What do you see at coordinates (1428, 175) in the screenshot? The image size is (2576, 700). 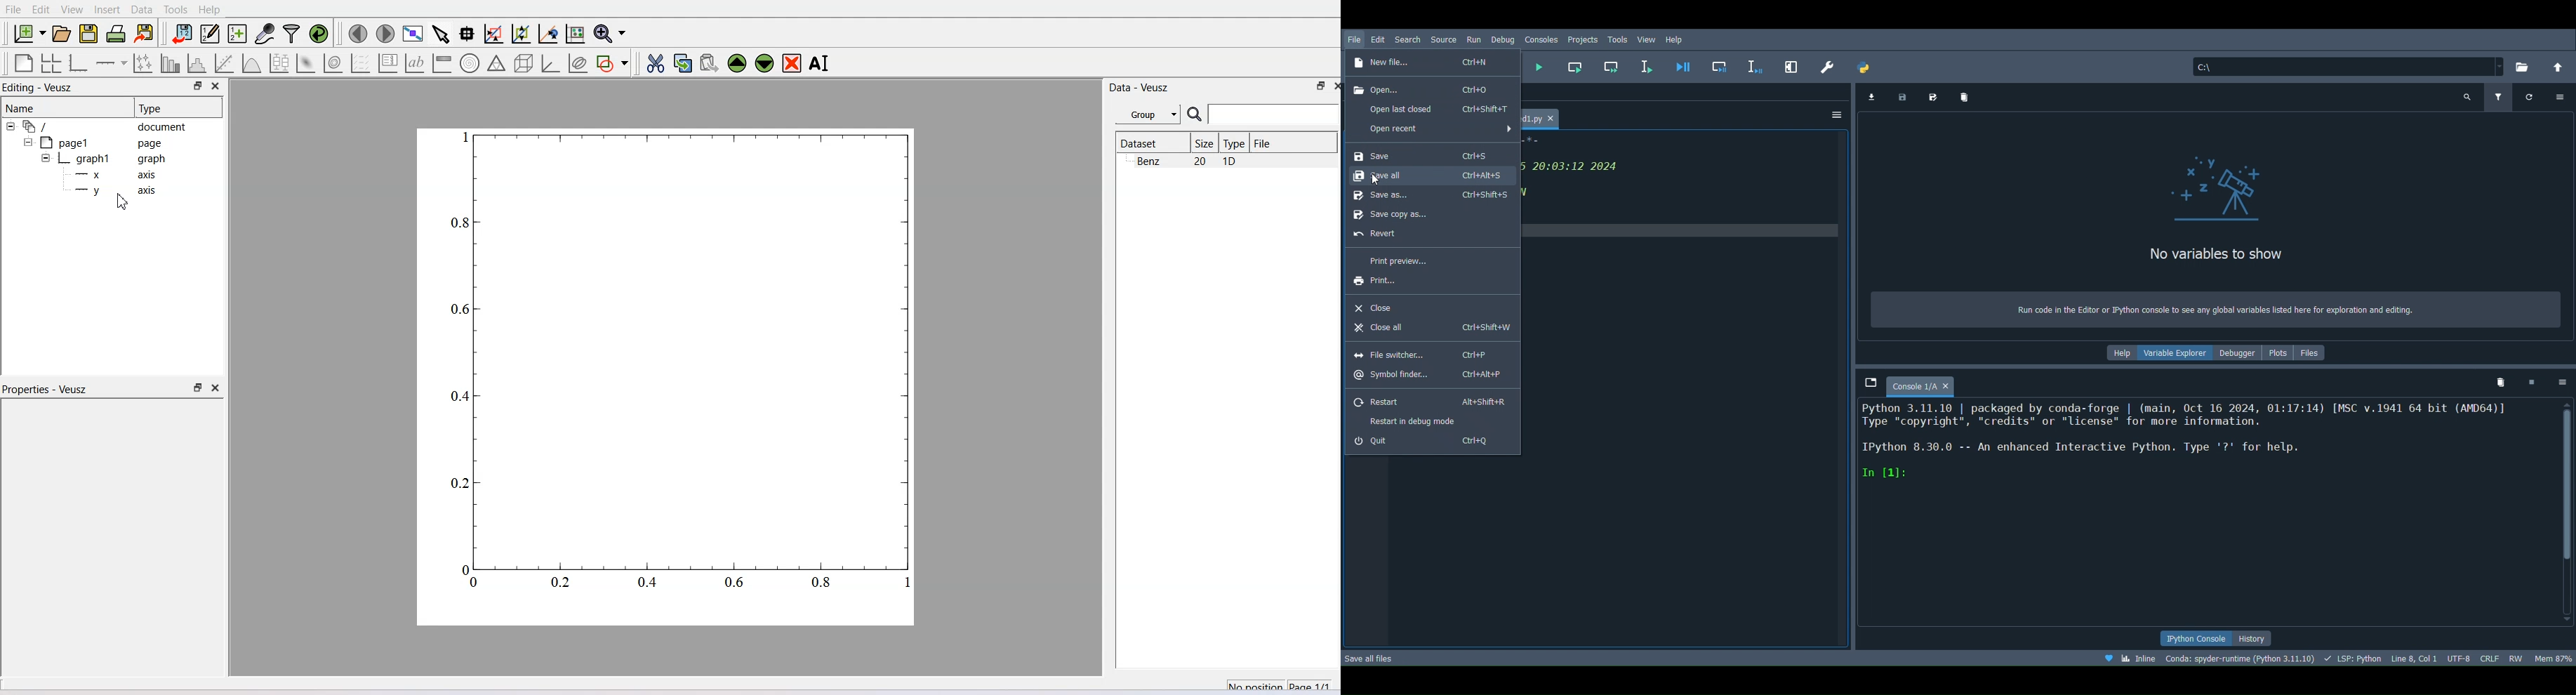 I see `Save all` at bounding box center [1428, 175].